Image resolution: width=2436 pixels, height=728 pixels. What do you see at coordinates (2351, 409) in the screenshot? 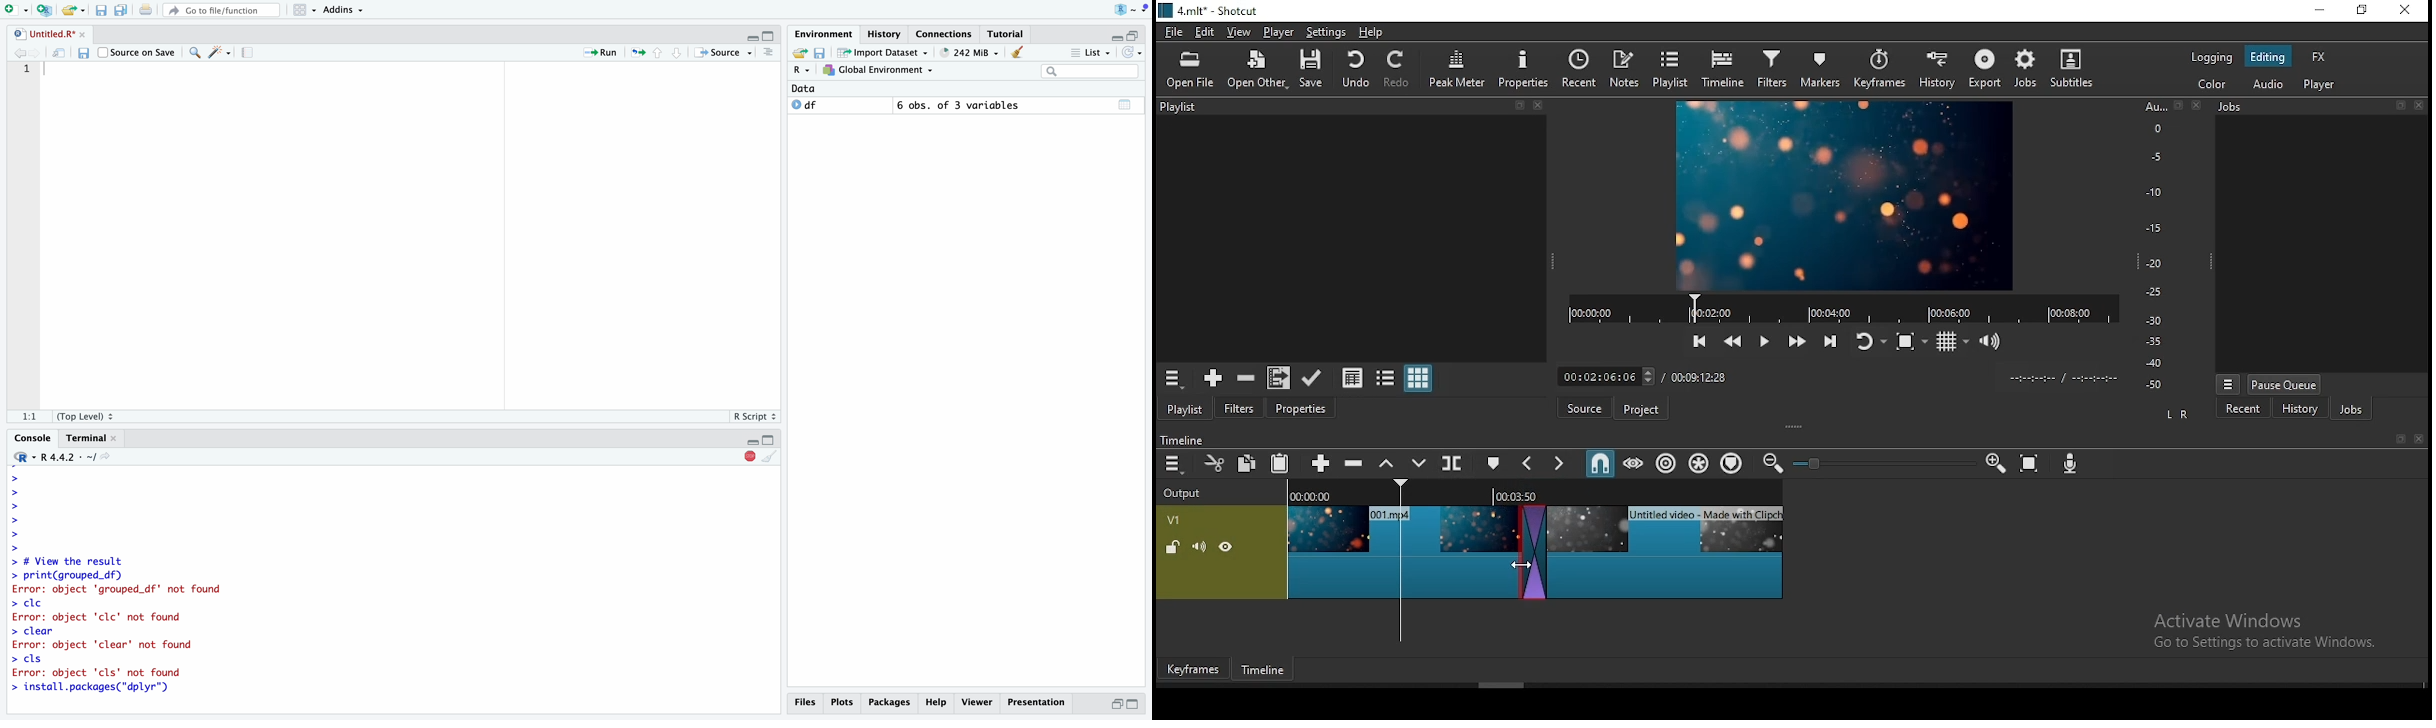
I see `jobs` at bounding box center [2351, 409].